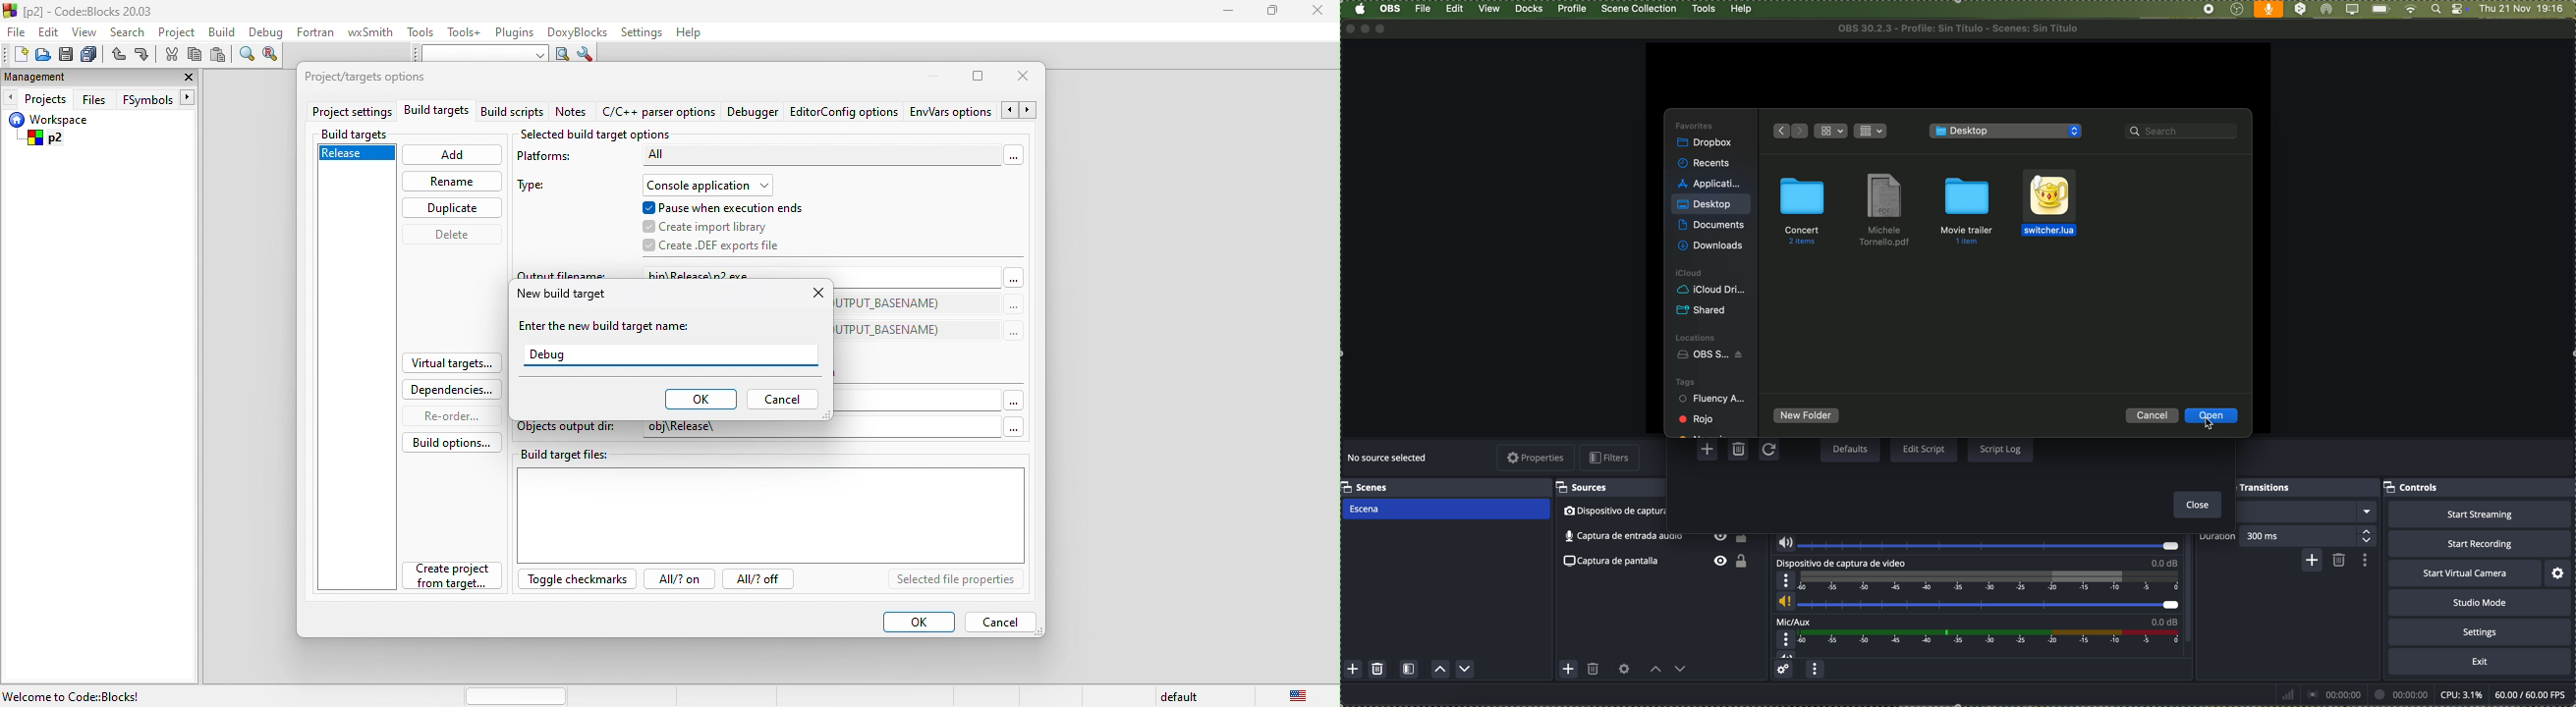  I want to click on file, so click(18, 31).